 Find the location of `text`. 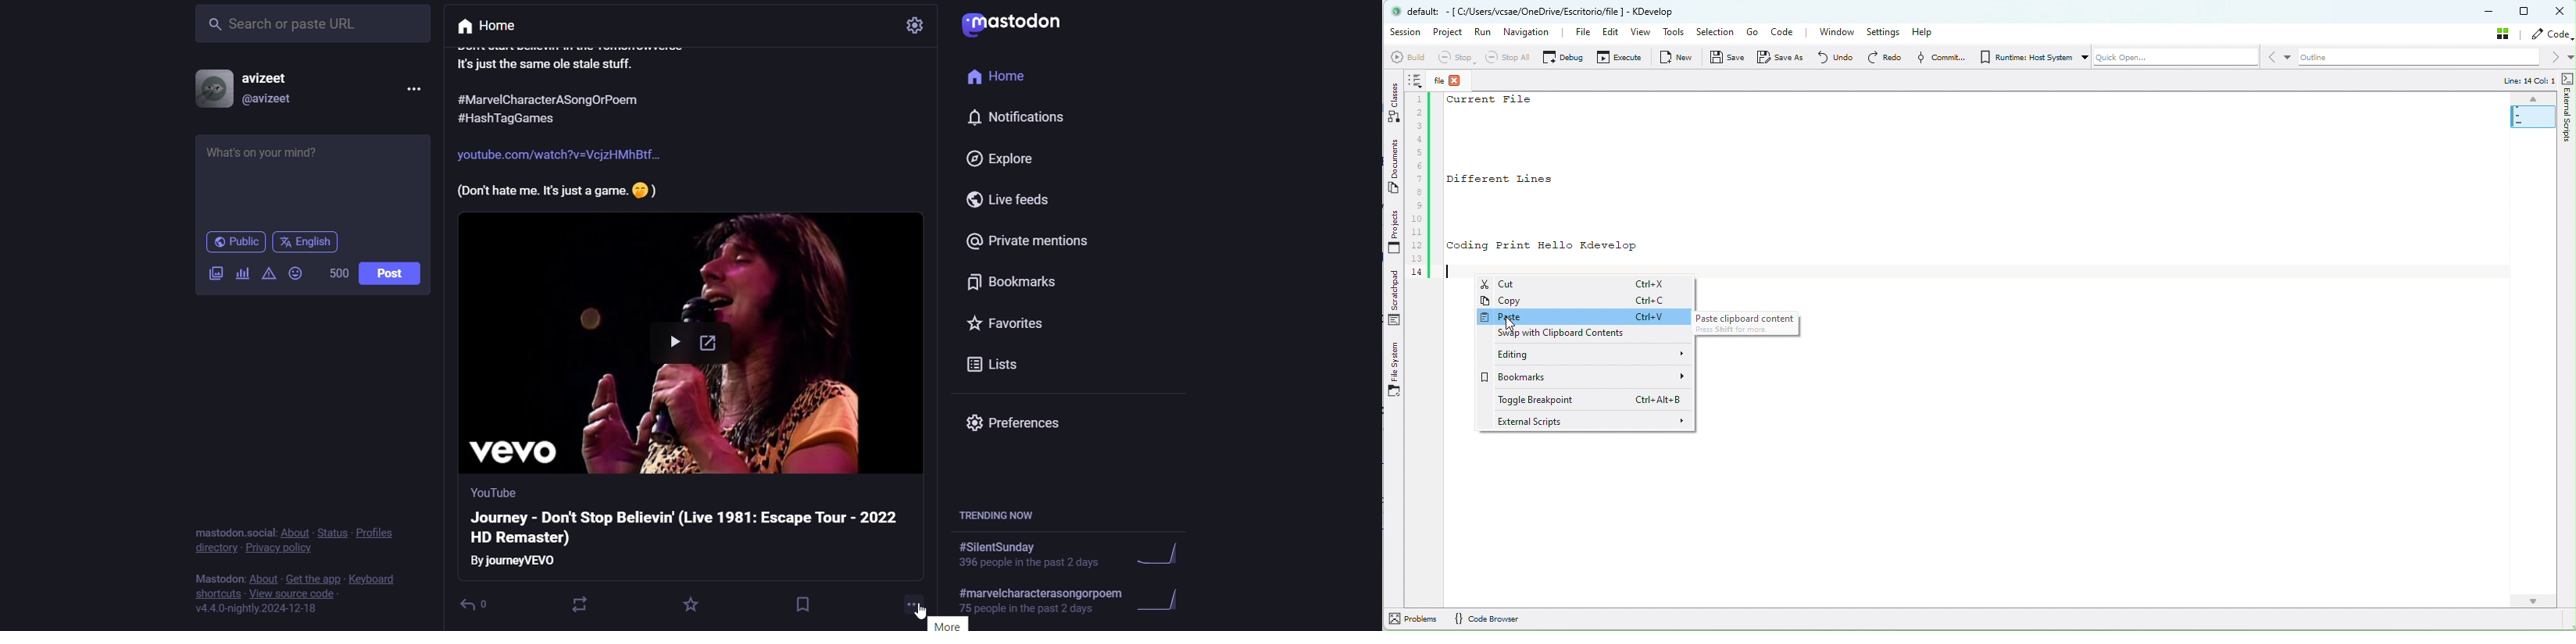

text is located at coordinates (217, 580).